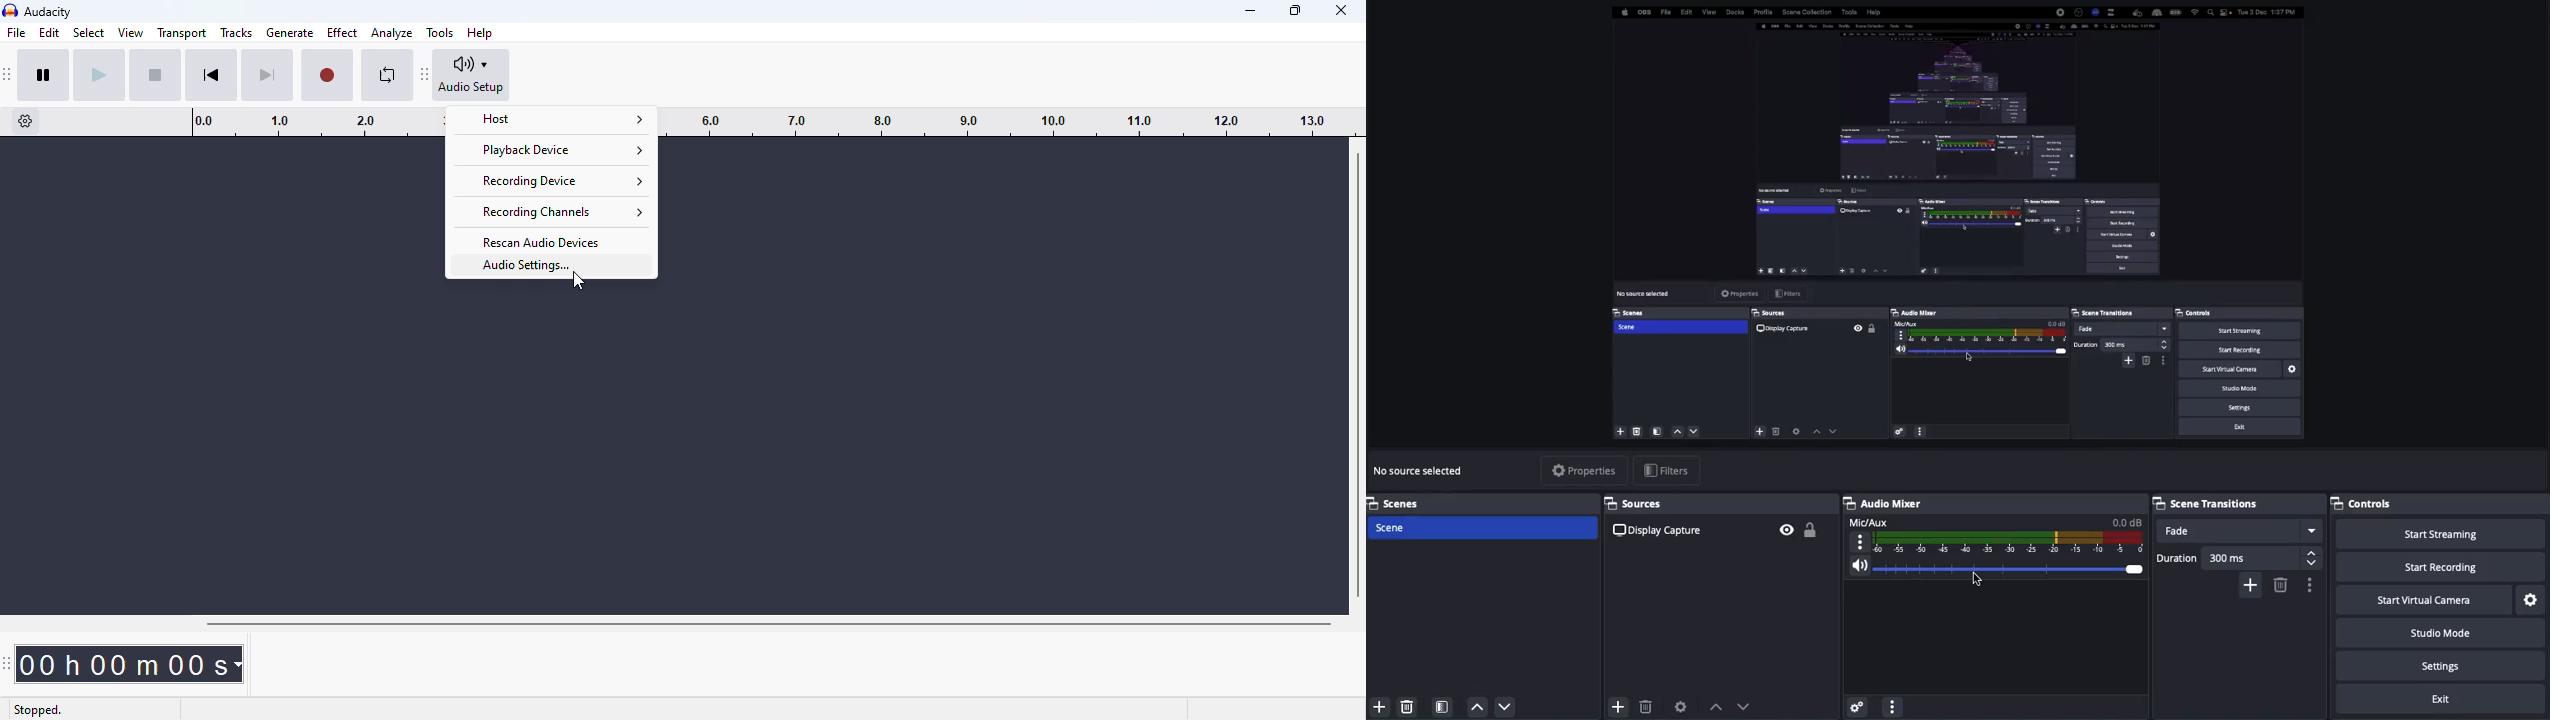  Describe the element at coordinates (1635, 503) in the screenshot. I see `Sources` at that location.